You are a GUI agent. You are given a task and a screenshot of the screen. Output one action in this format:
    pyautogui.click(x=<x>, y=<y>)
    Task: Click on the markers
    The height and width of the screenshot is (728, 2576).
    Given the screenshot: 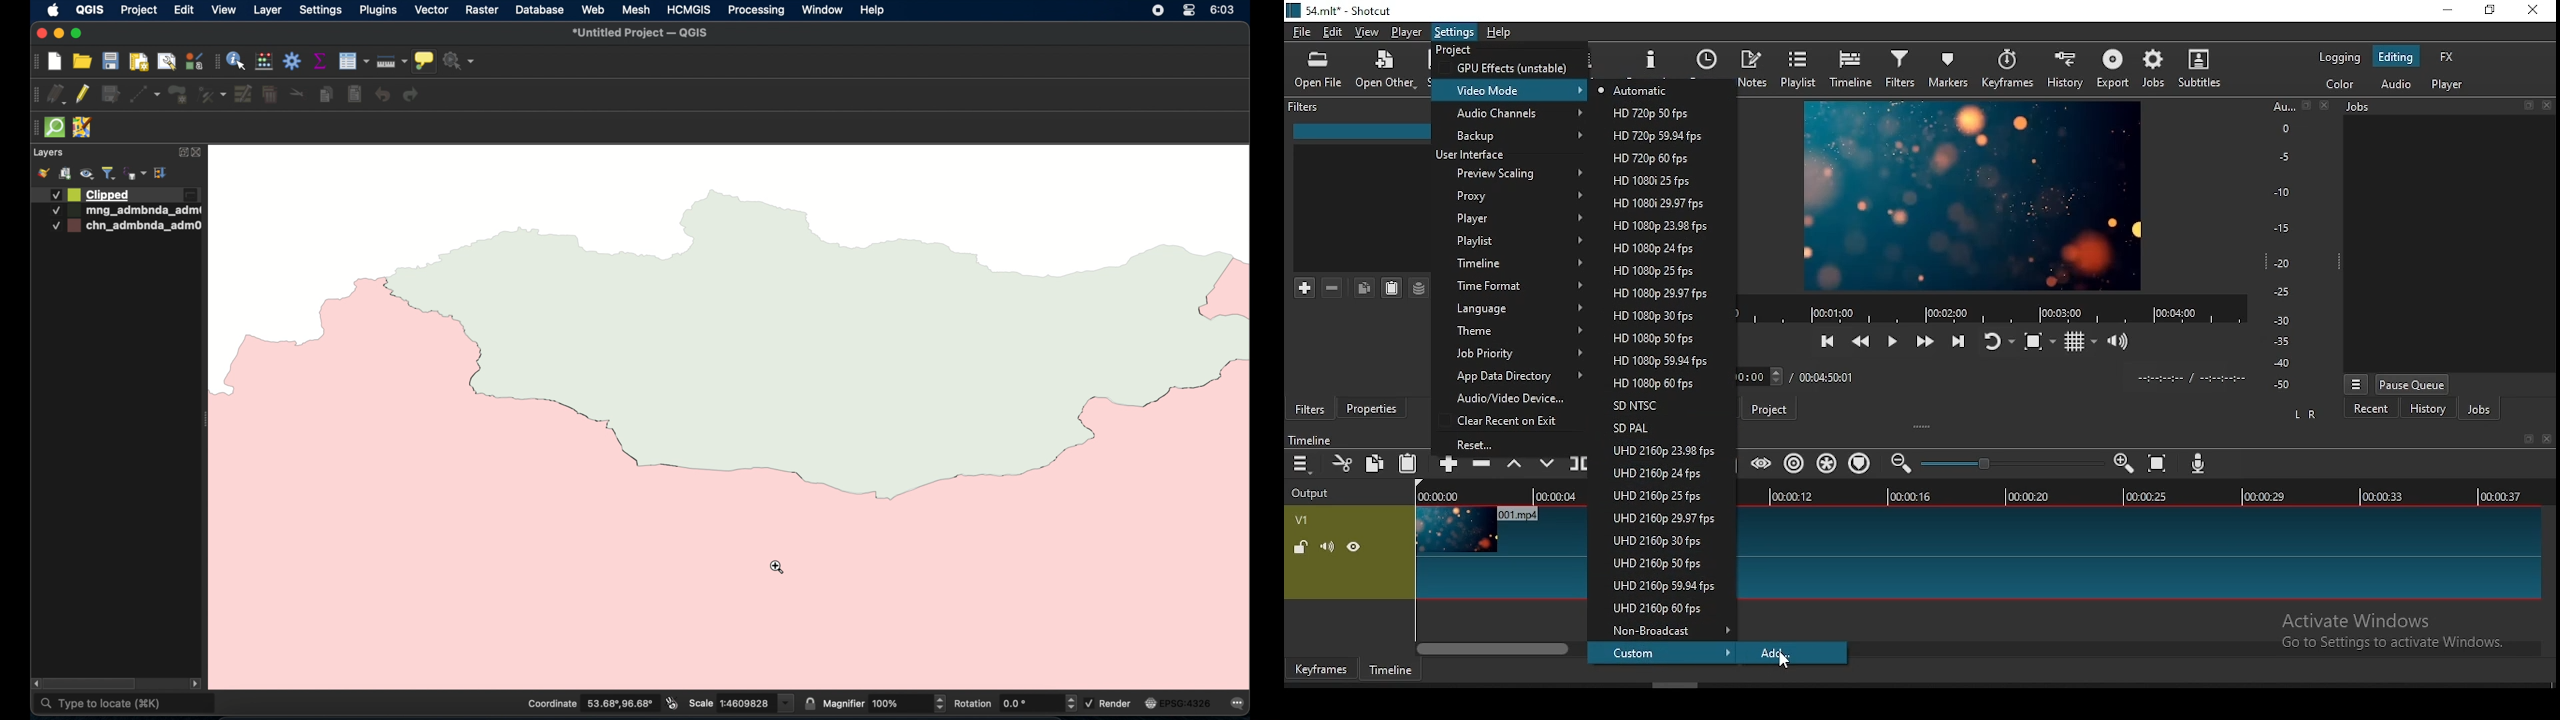 What is the action you would take?
    pyautogui.click(x=1948, y=68)
    